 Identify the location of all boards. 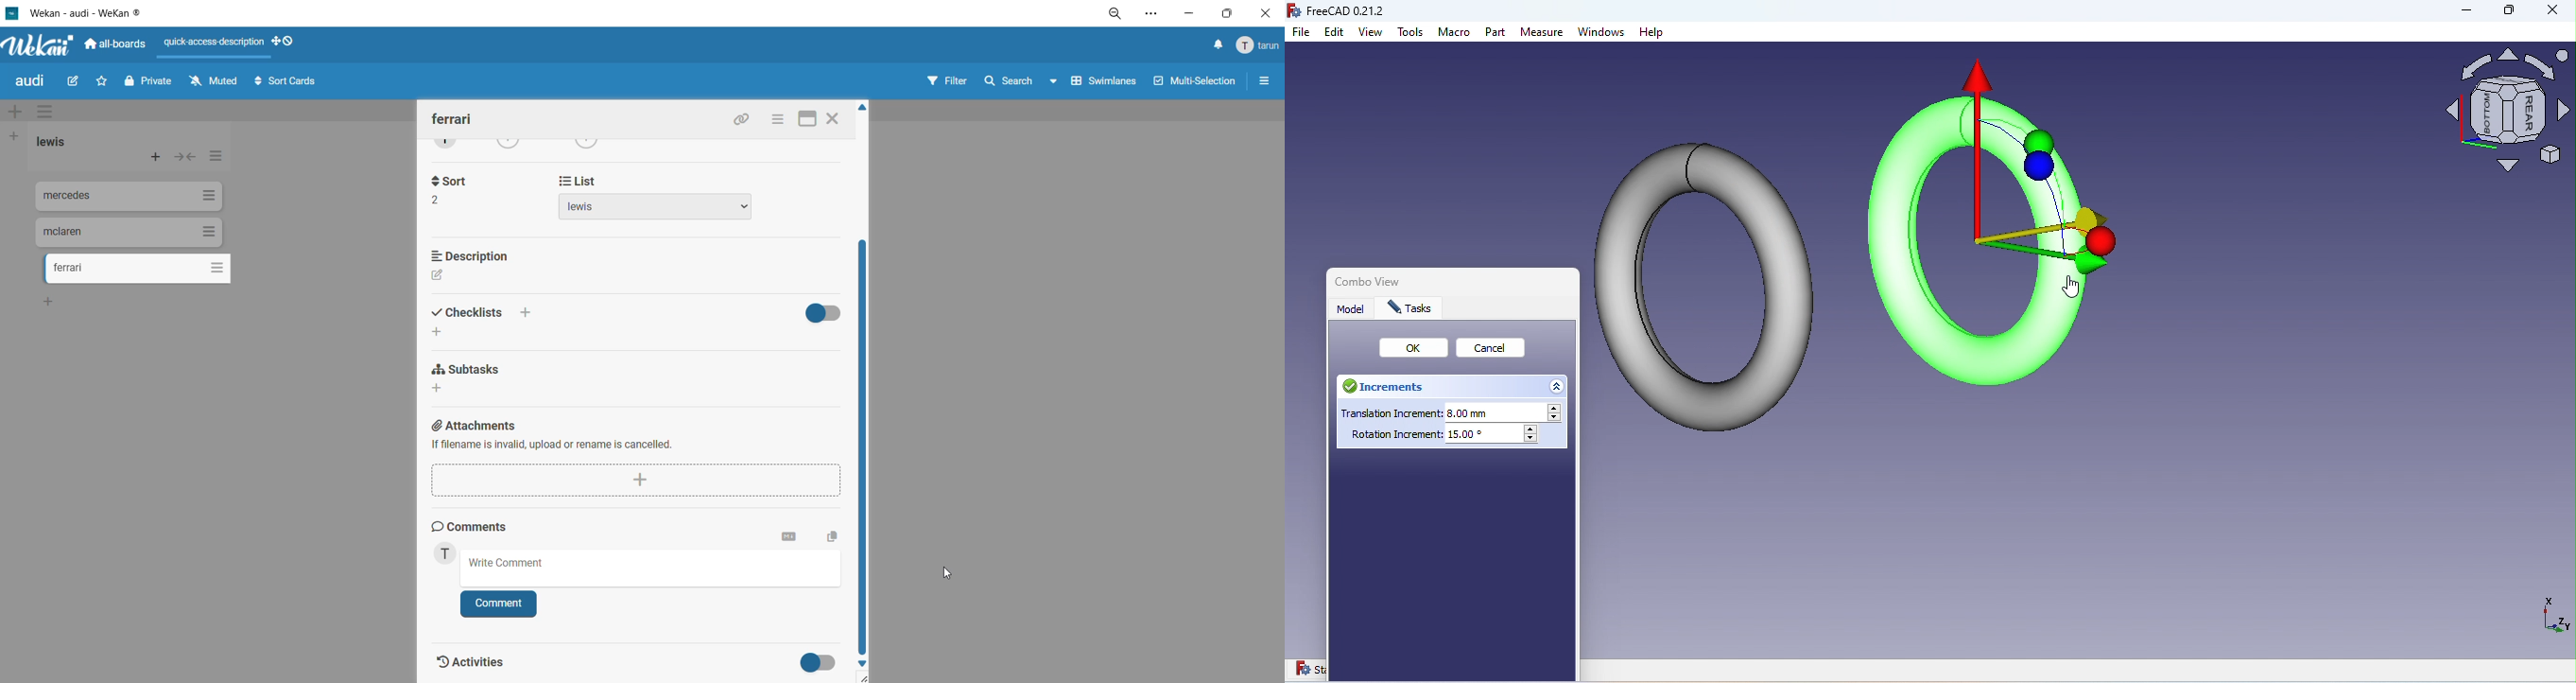
(114, 45).